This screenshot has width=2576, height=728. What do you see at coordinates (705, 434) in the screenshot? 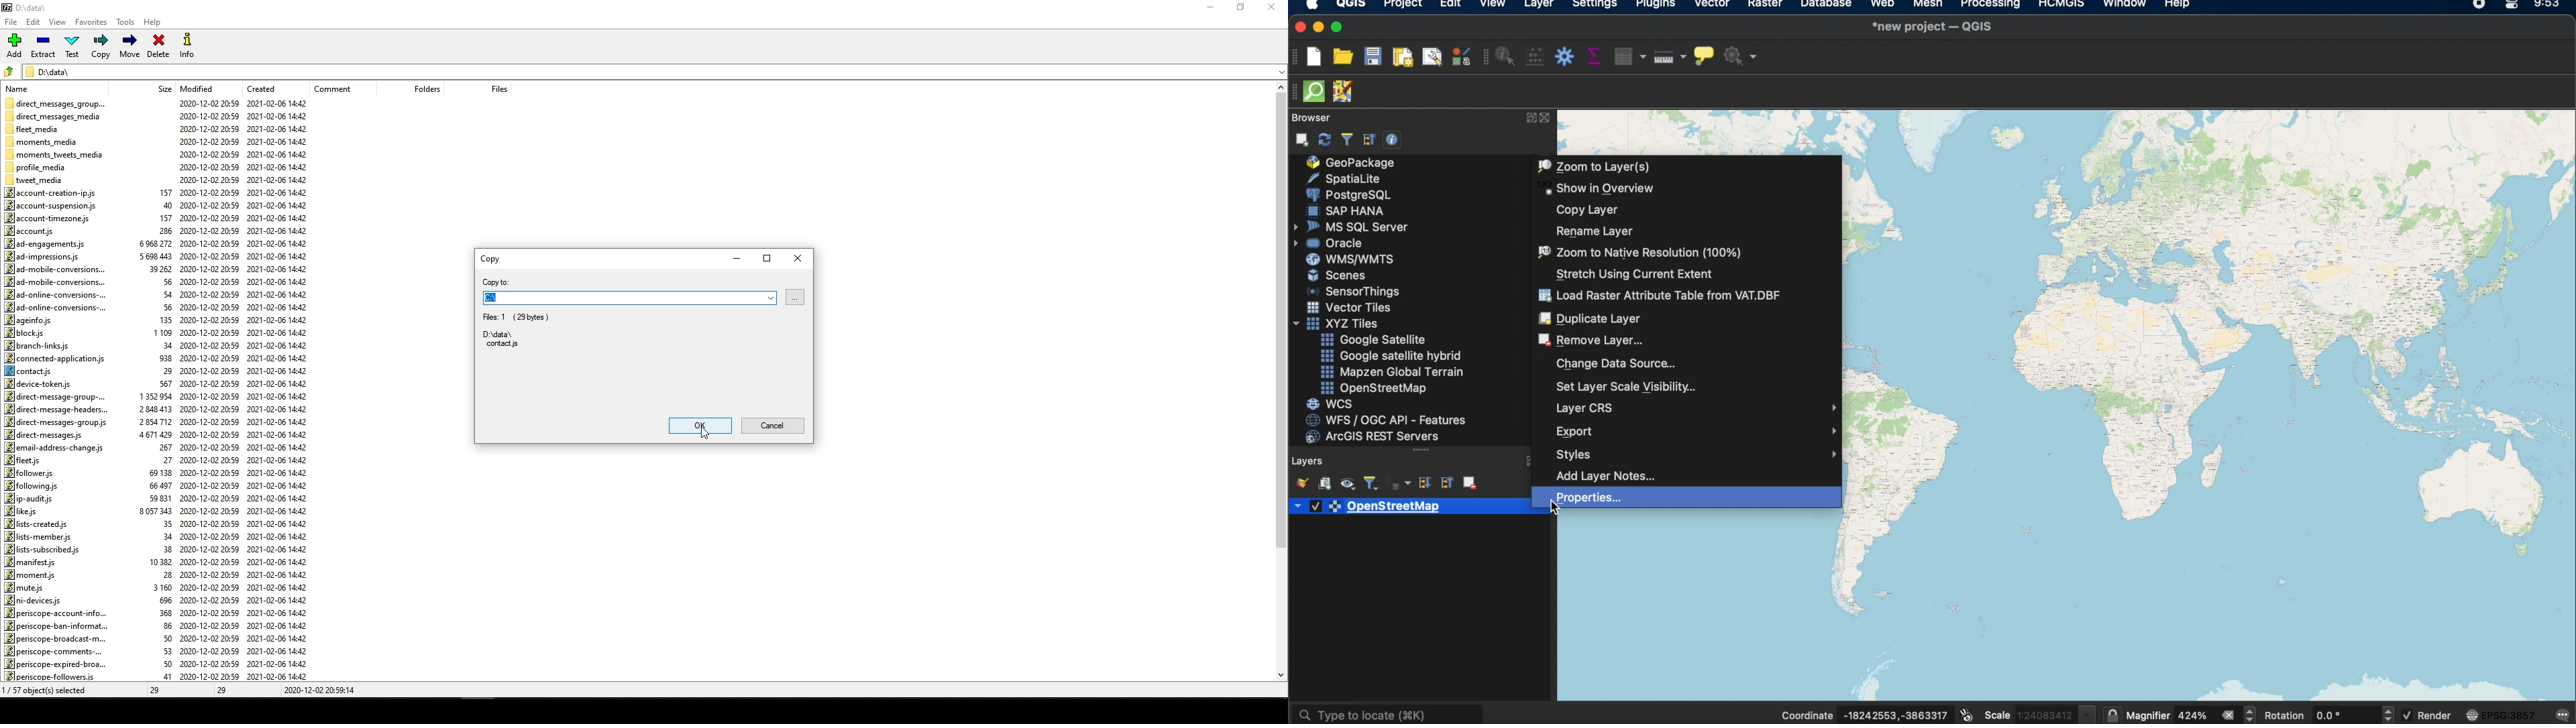
I see `cursor` at bounding box center [705, 434].